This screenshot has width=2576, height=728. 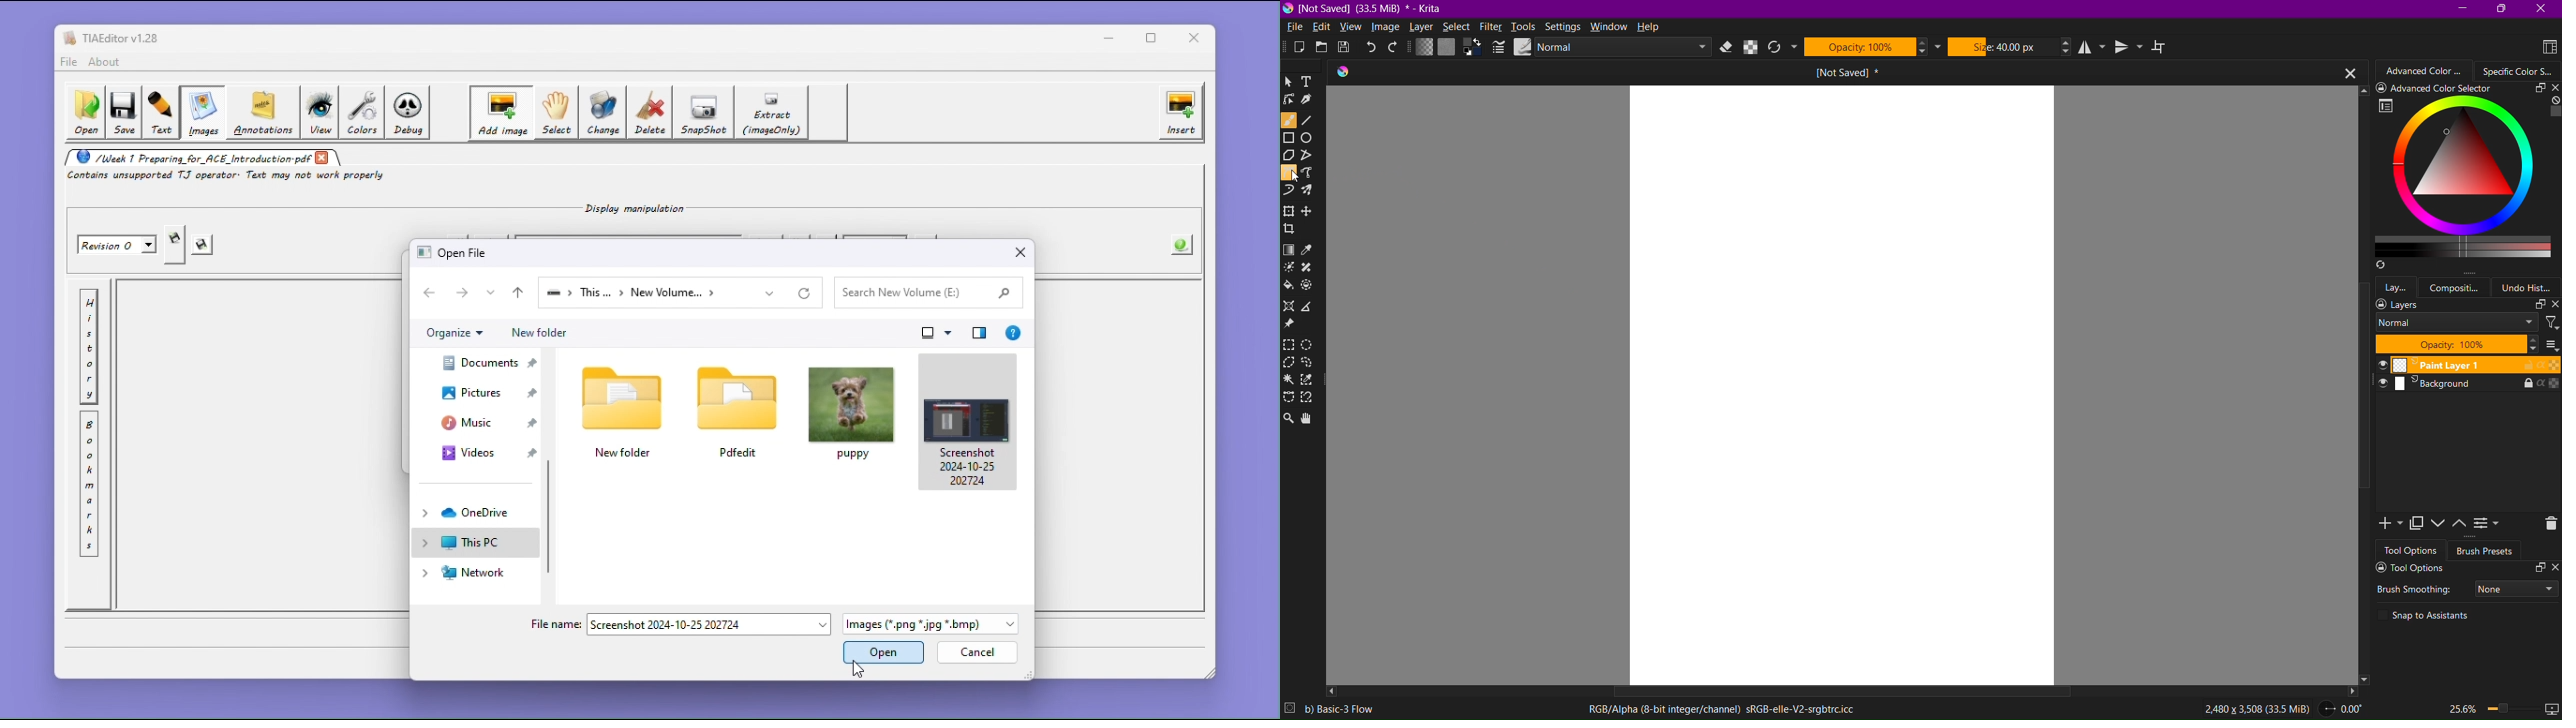 I want to click on Colorize Mask Tool, so click(x=1291, y=269).